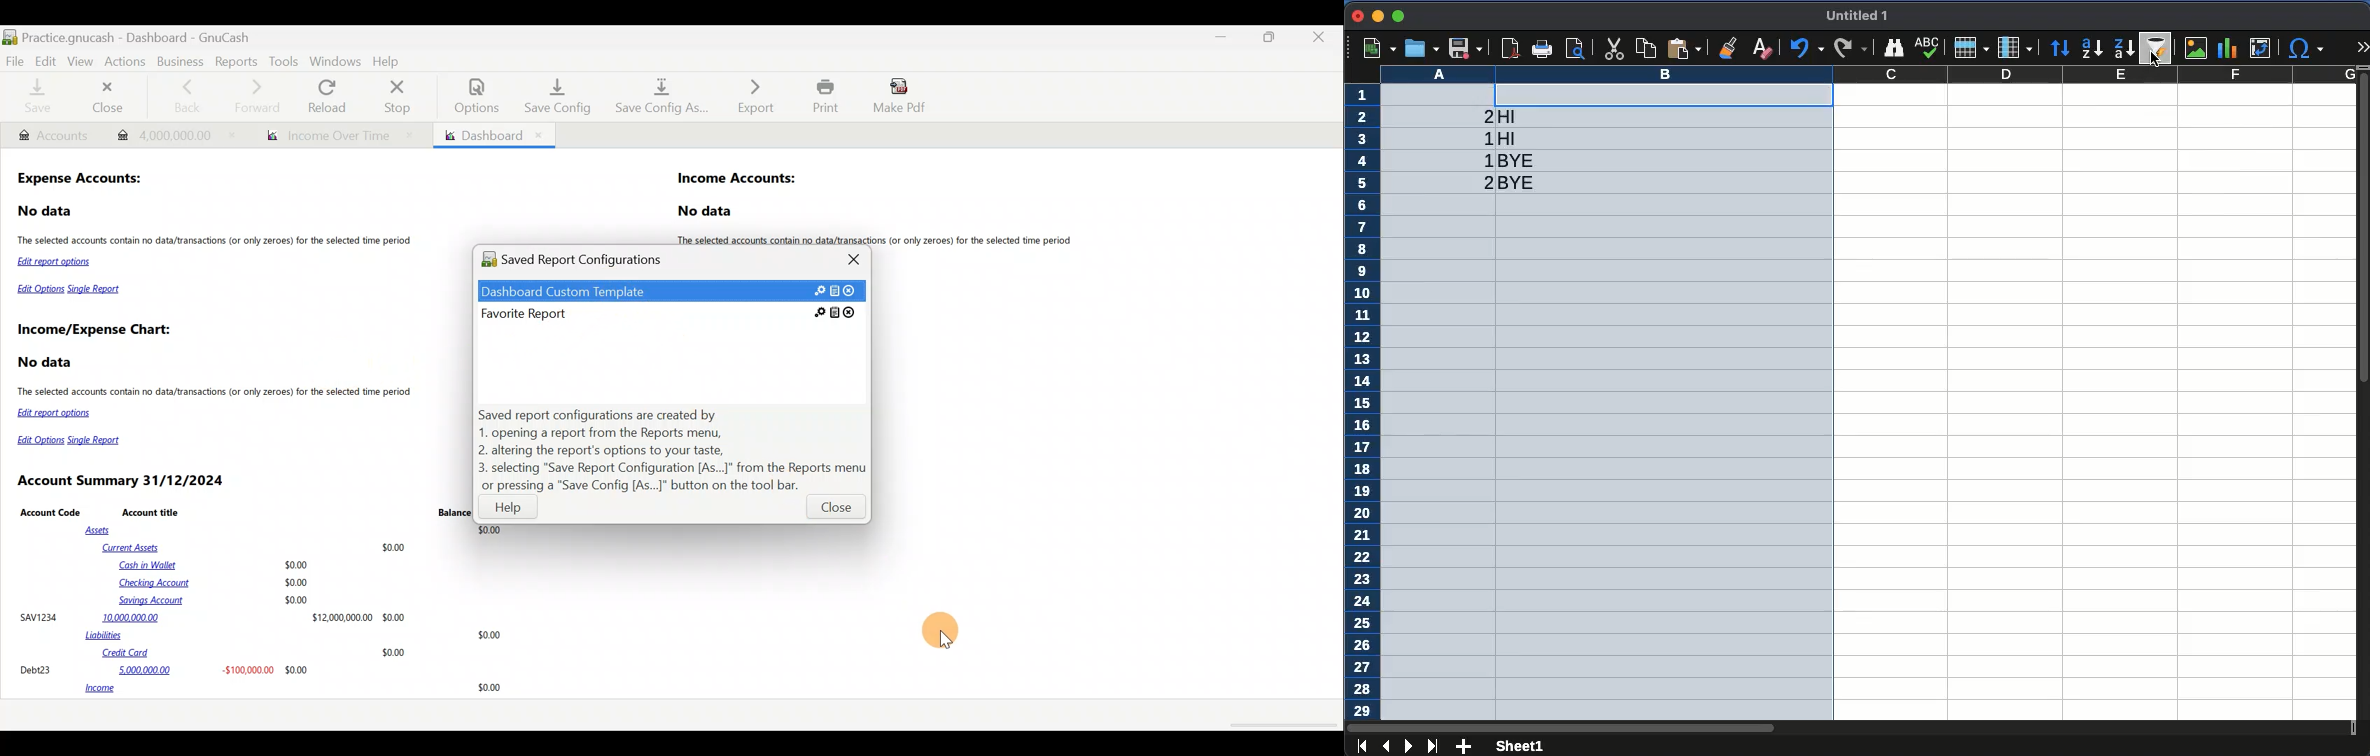 The height and width of the screenshot is (756, 2380). I want to click on untitled 1, so click(1858, 15).